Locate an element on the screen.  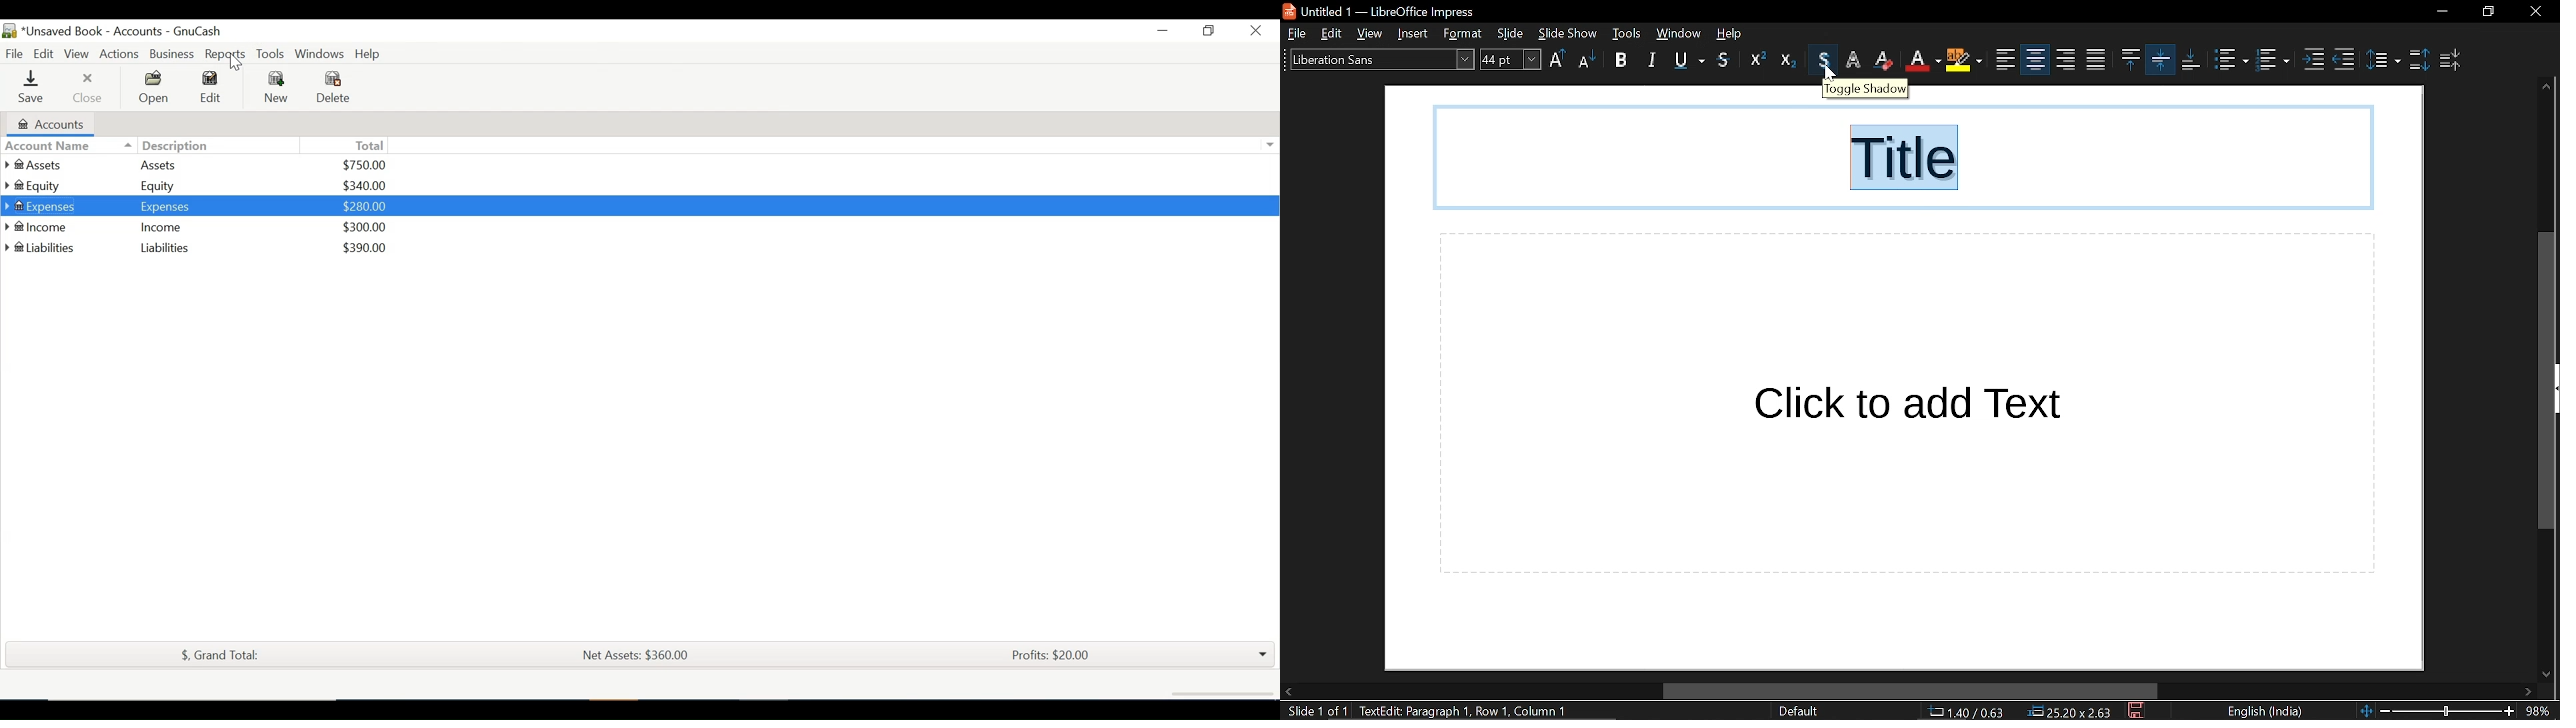
language is located at coordinates (2263, 712).